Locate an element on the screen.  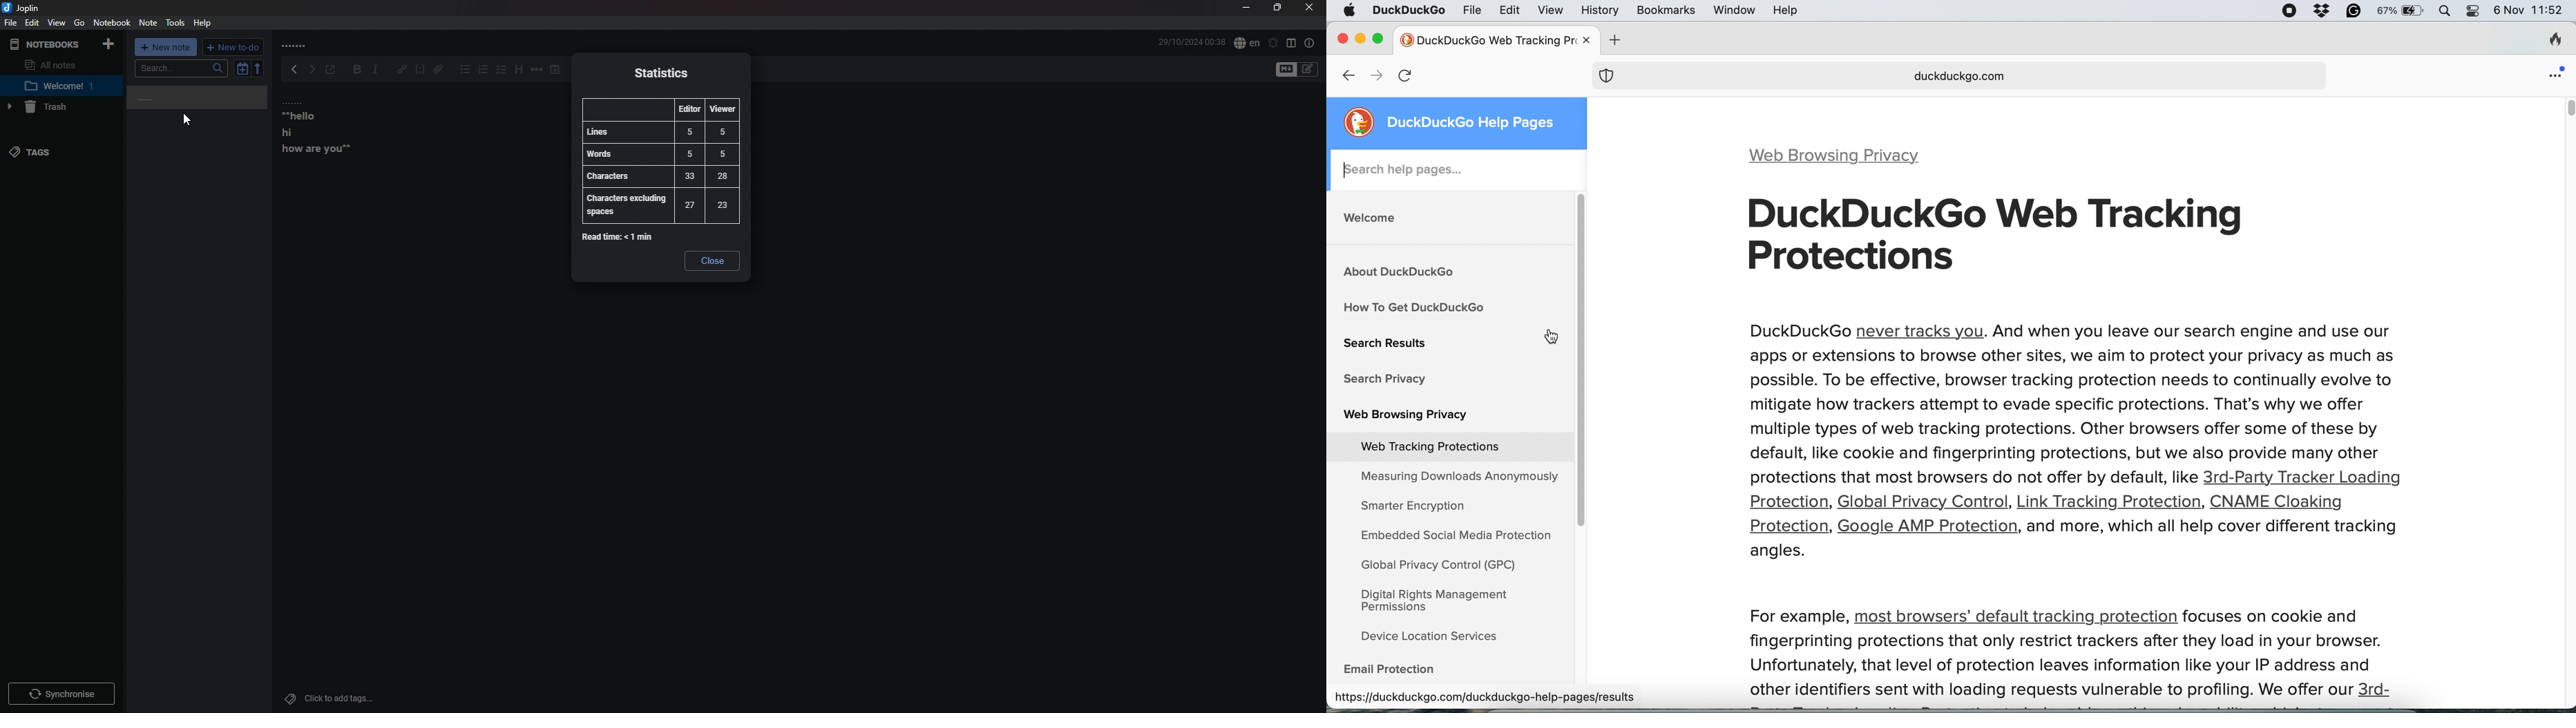
Toggle editor layout is located at coordinates (1291, 44).